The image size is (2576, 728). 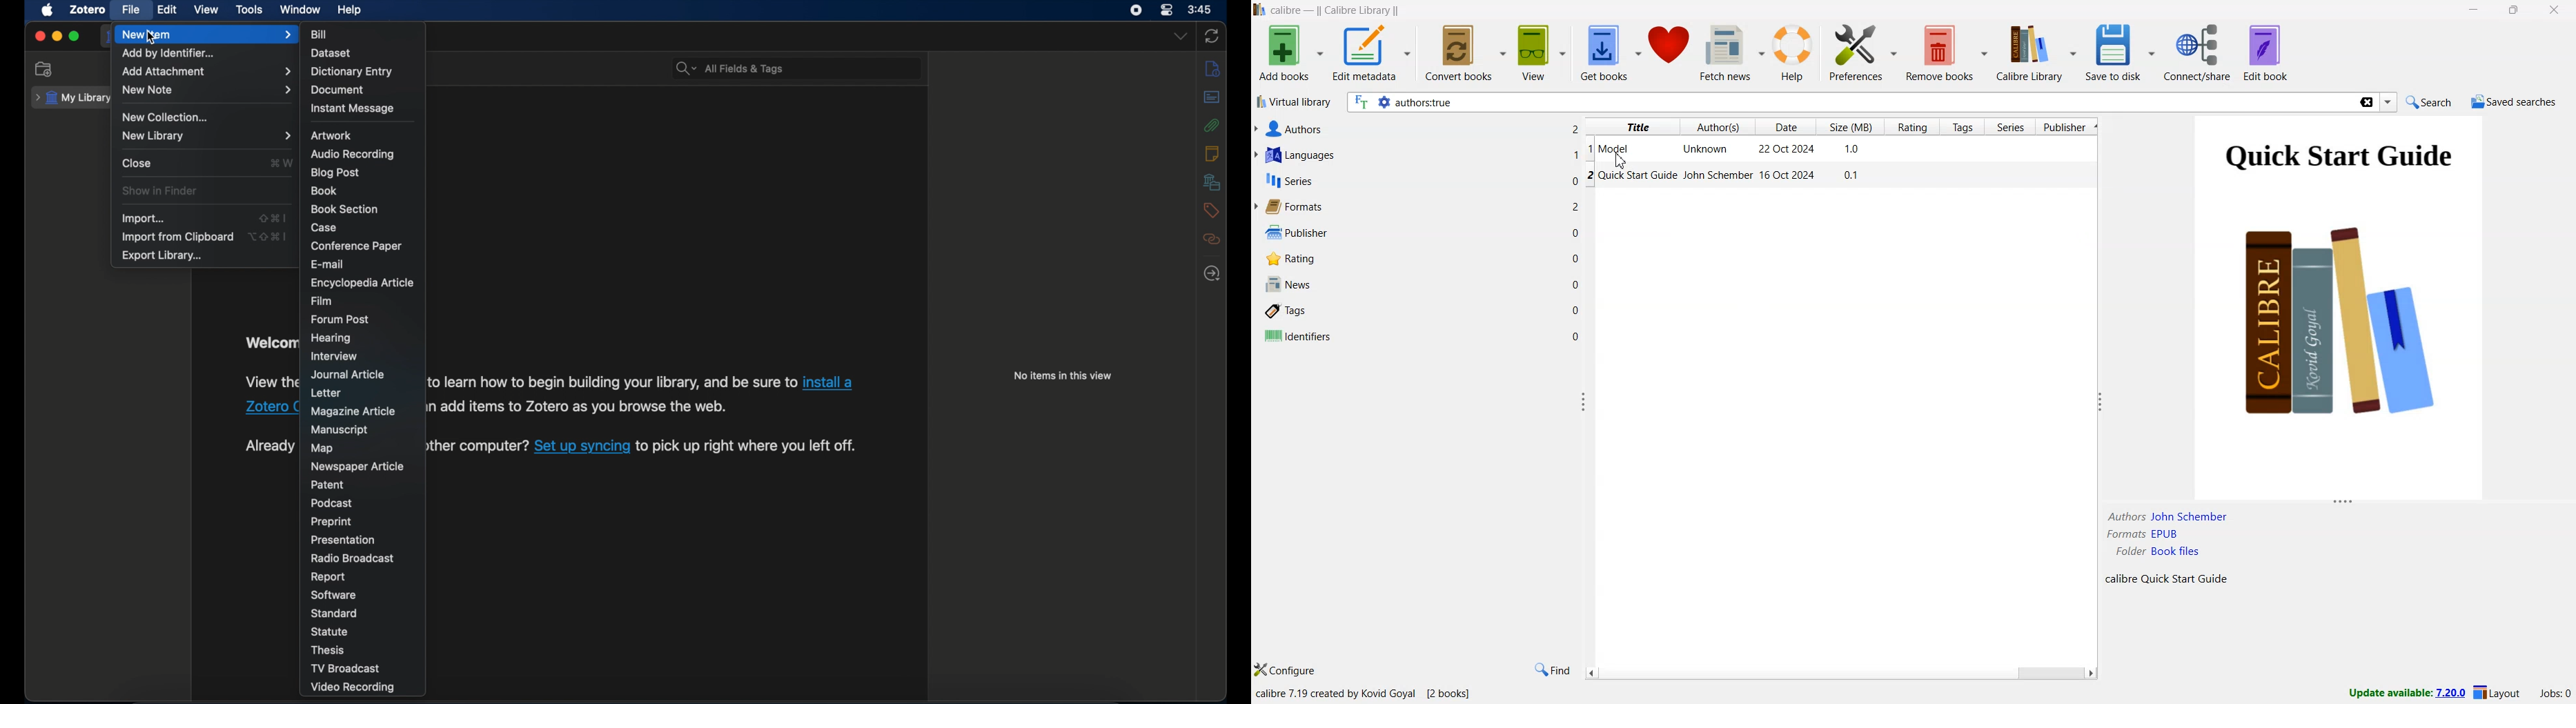 What do you see at coordinates (355, 154) in the screenshot?
I see `audio recording` at bounding box center [355, 154].